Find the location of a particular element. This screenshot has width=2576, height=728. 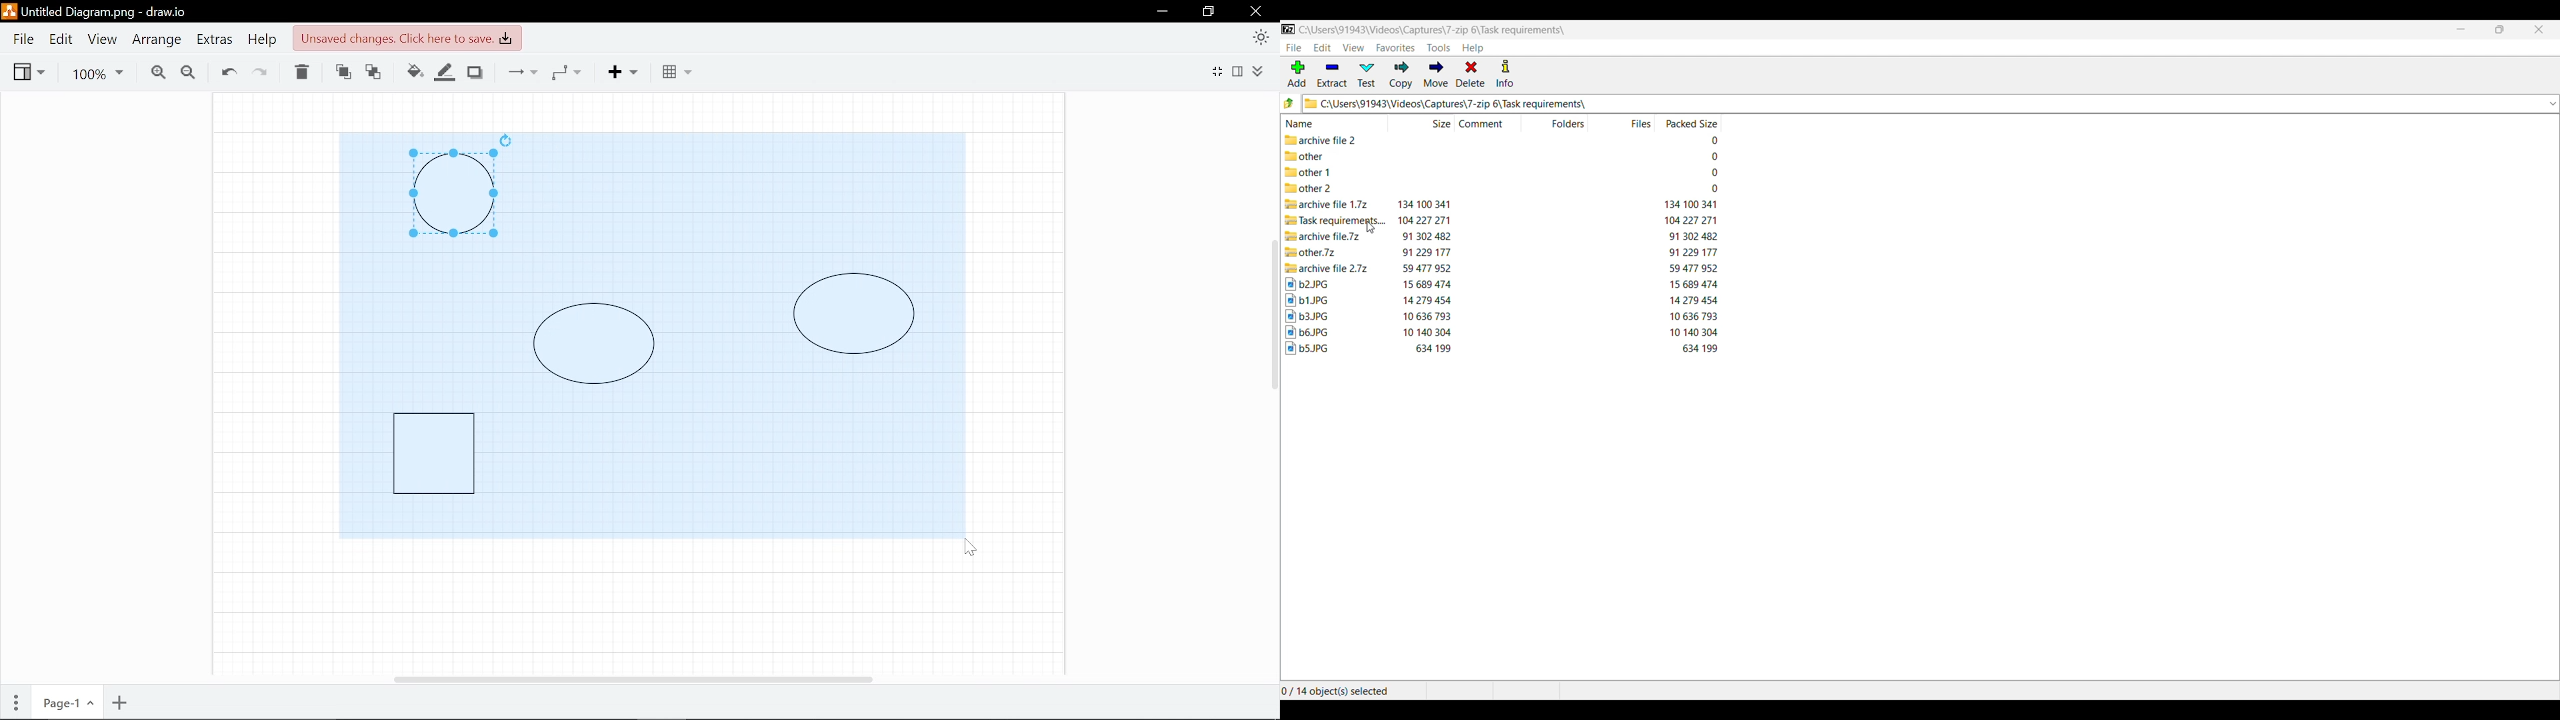

packed size is located at coordinates (1687, 173).